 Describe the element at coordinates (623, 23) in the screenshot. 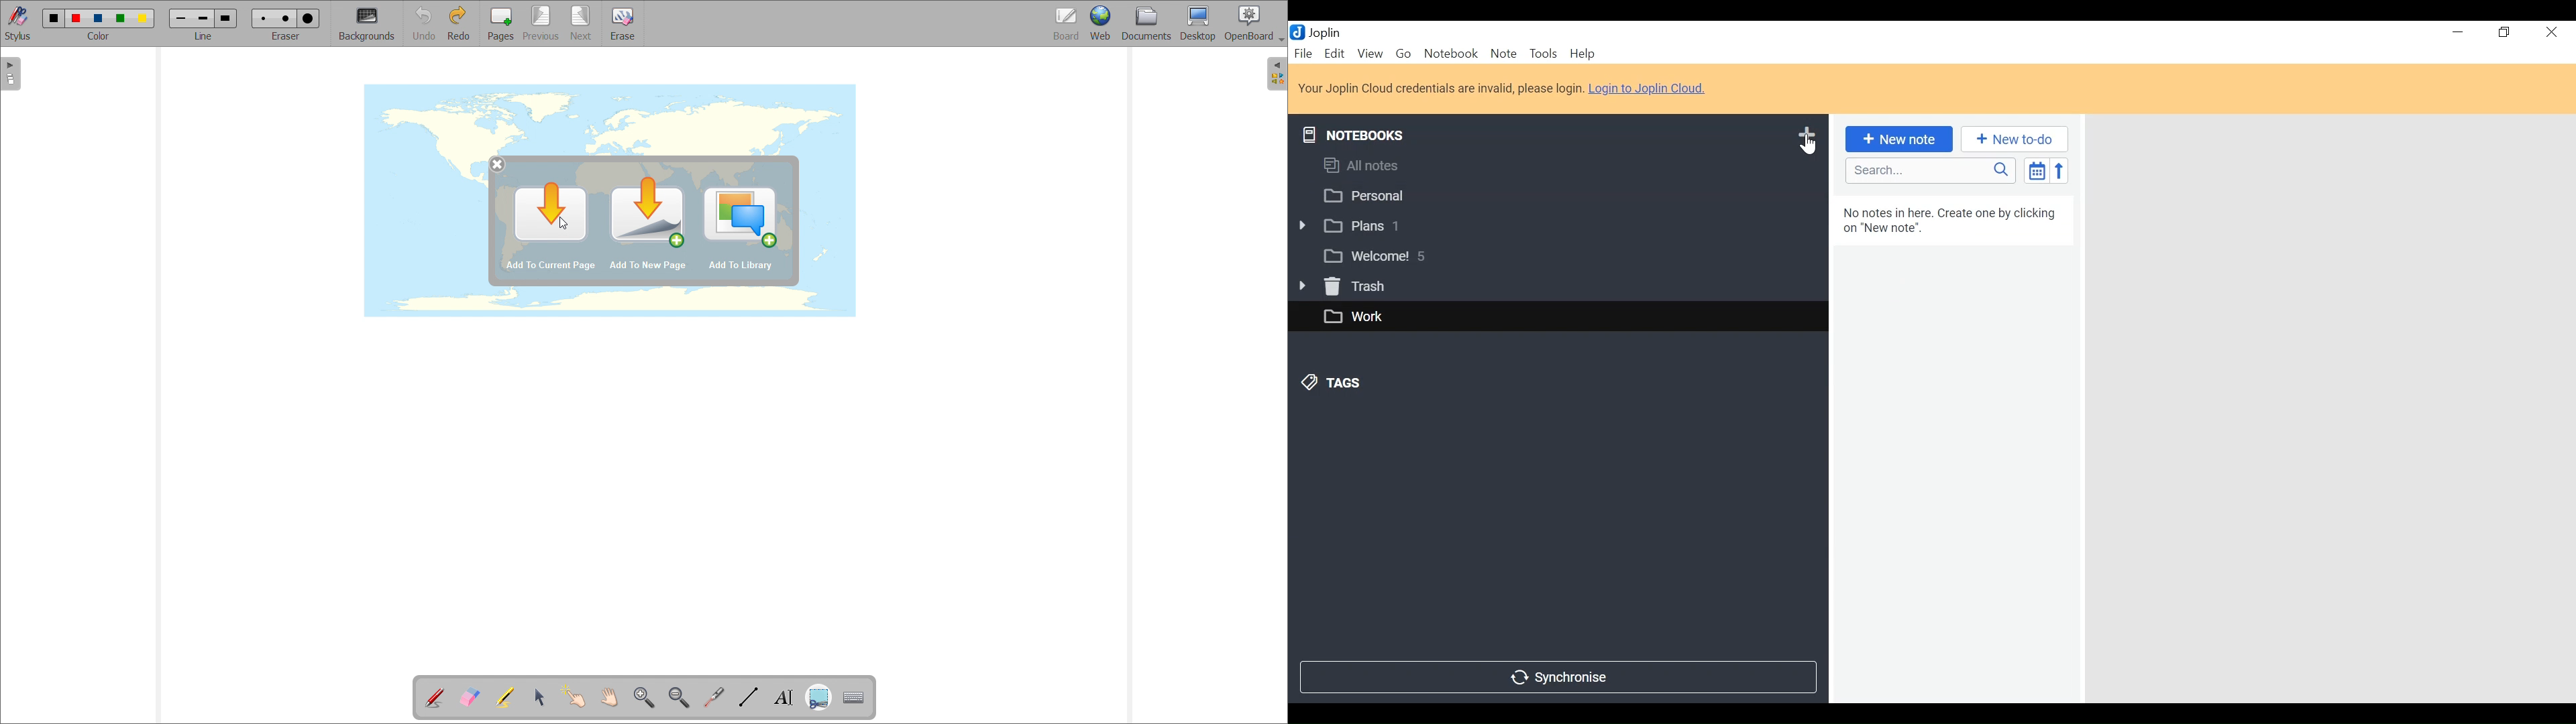

I see `erase` at that location.